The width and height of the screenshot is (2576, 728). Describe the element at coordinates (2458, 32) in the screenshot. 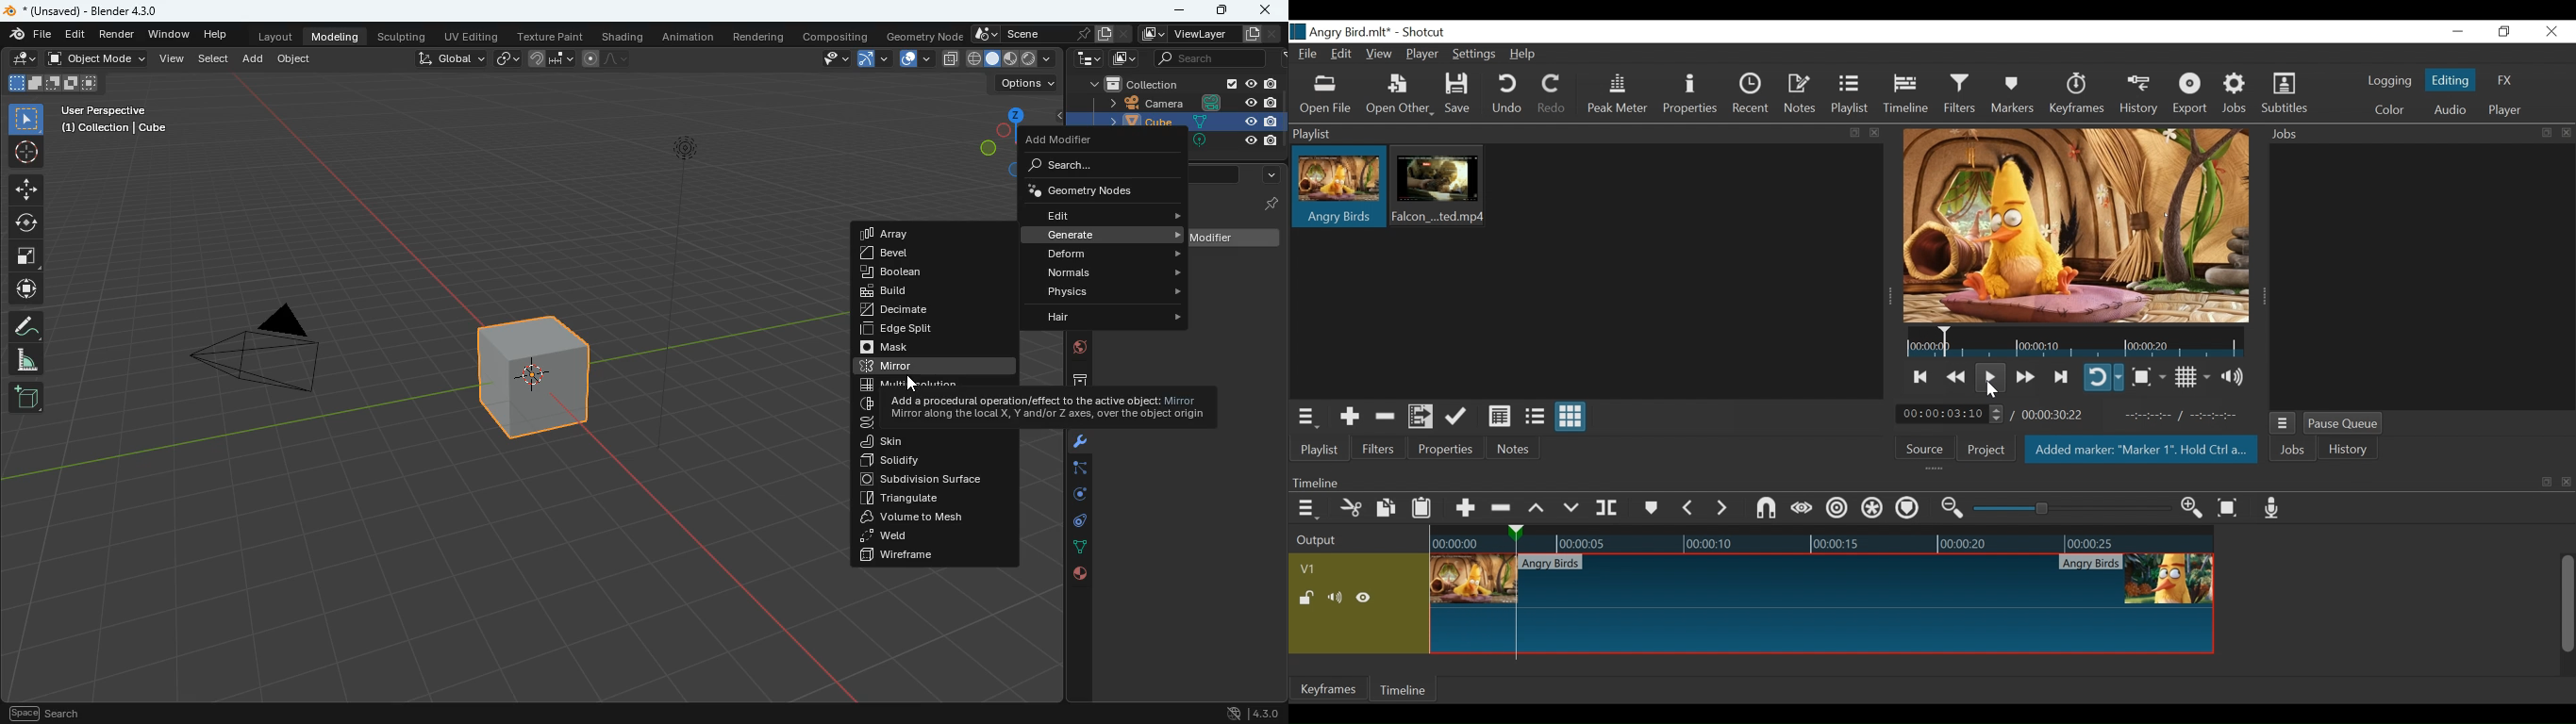

I see `Minimize` at that location.